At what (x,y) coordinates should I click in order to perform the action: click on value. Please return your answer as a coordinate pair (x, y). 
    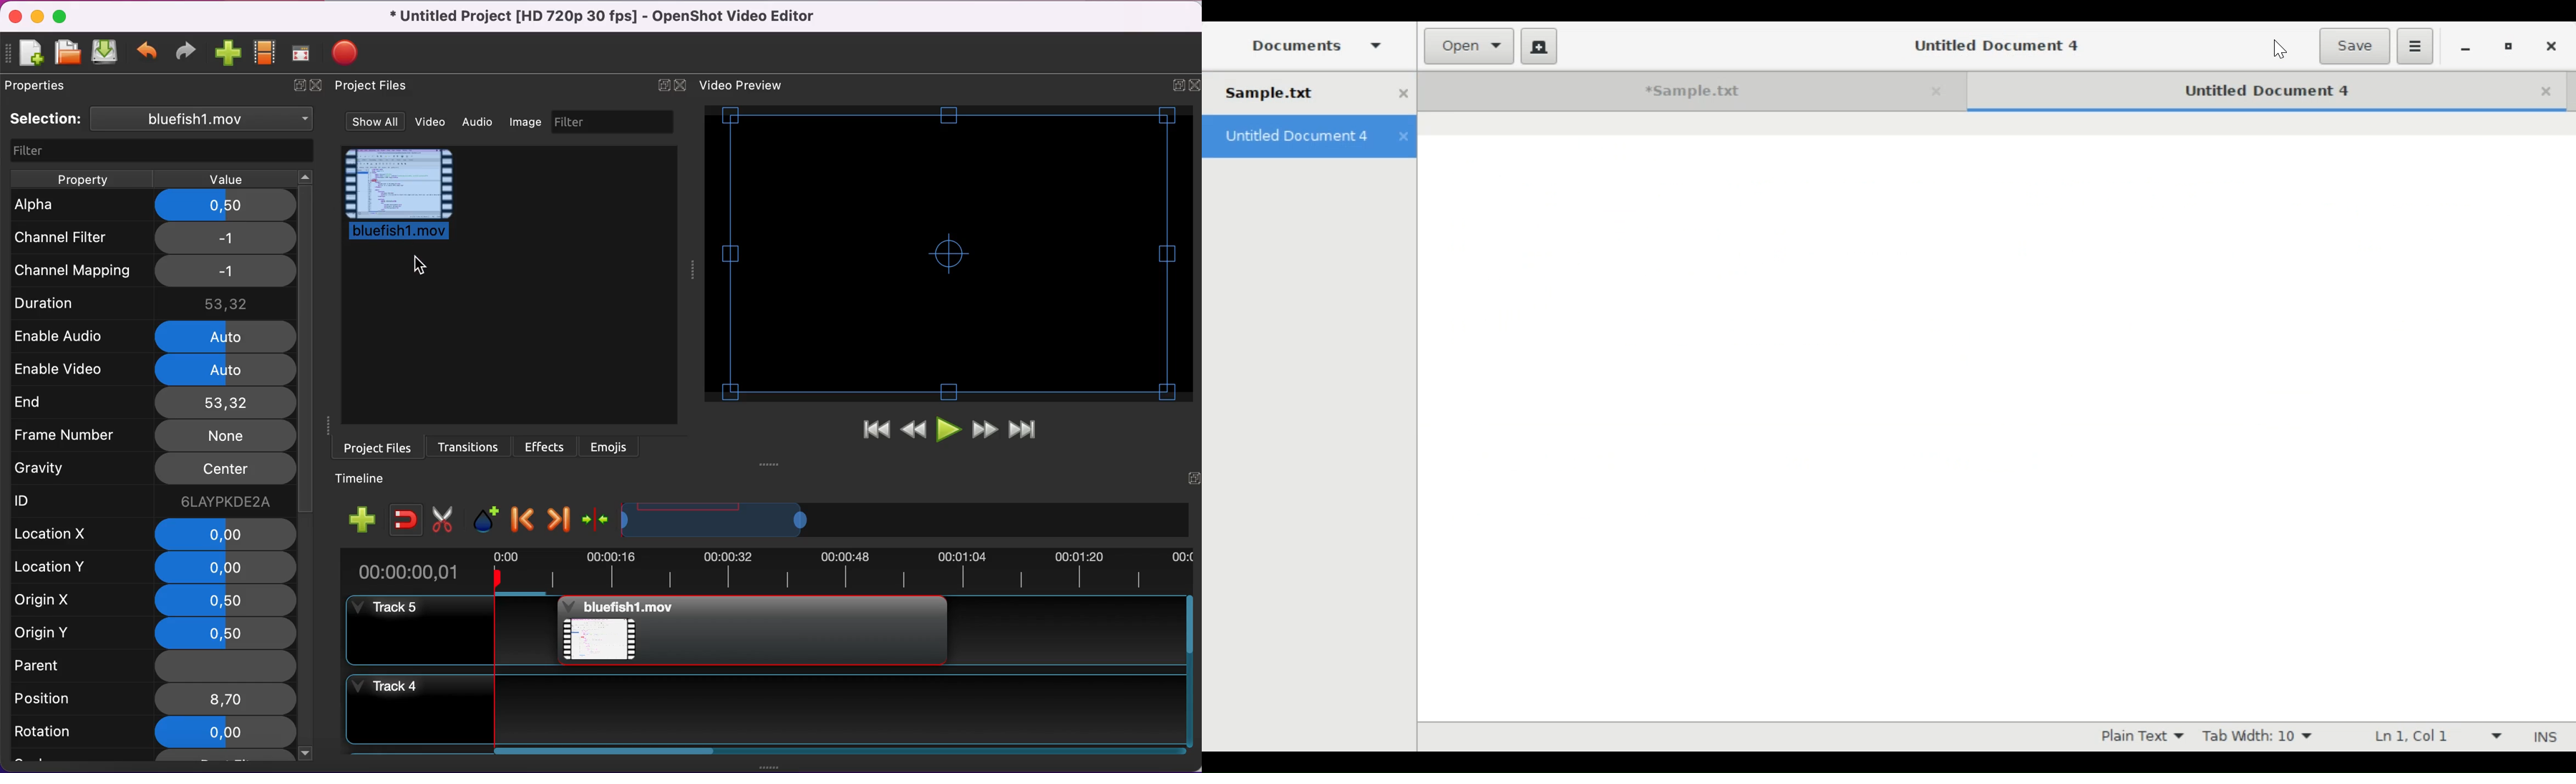
    Looking at the image, I should click on (238, 176).